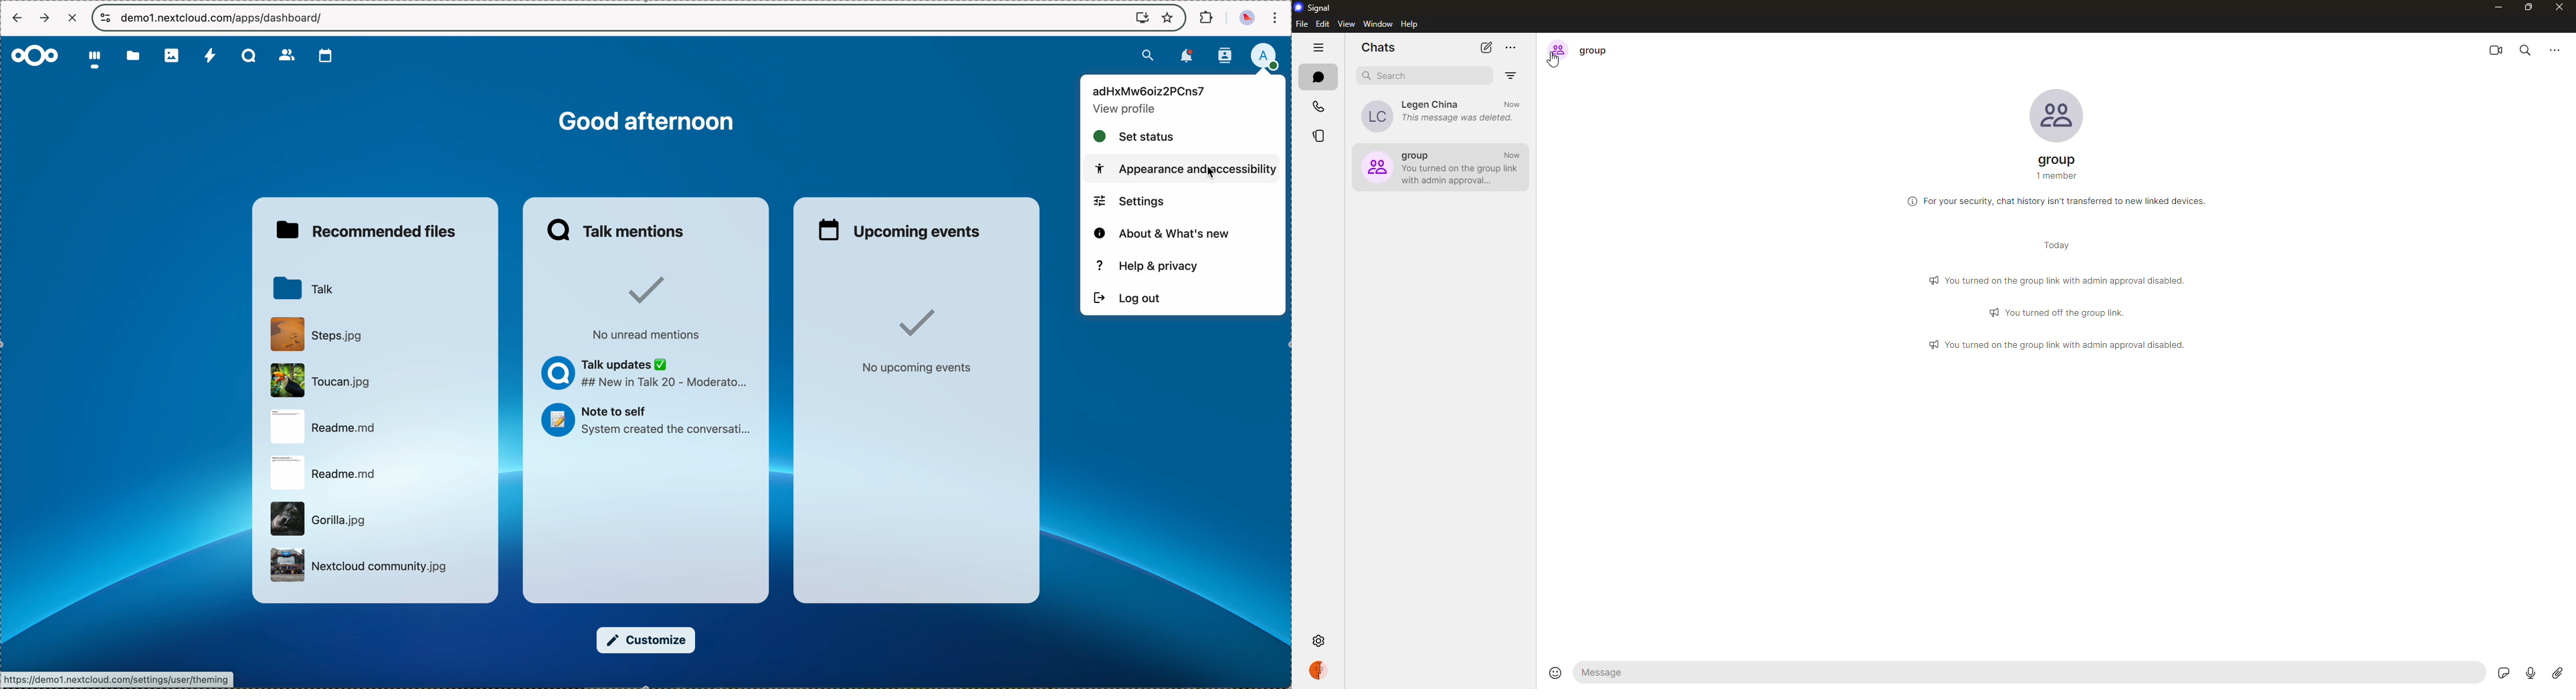  I want to click on calendar, so click(321, 56).